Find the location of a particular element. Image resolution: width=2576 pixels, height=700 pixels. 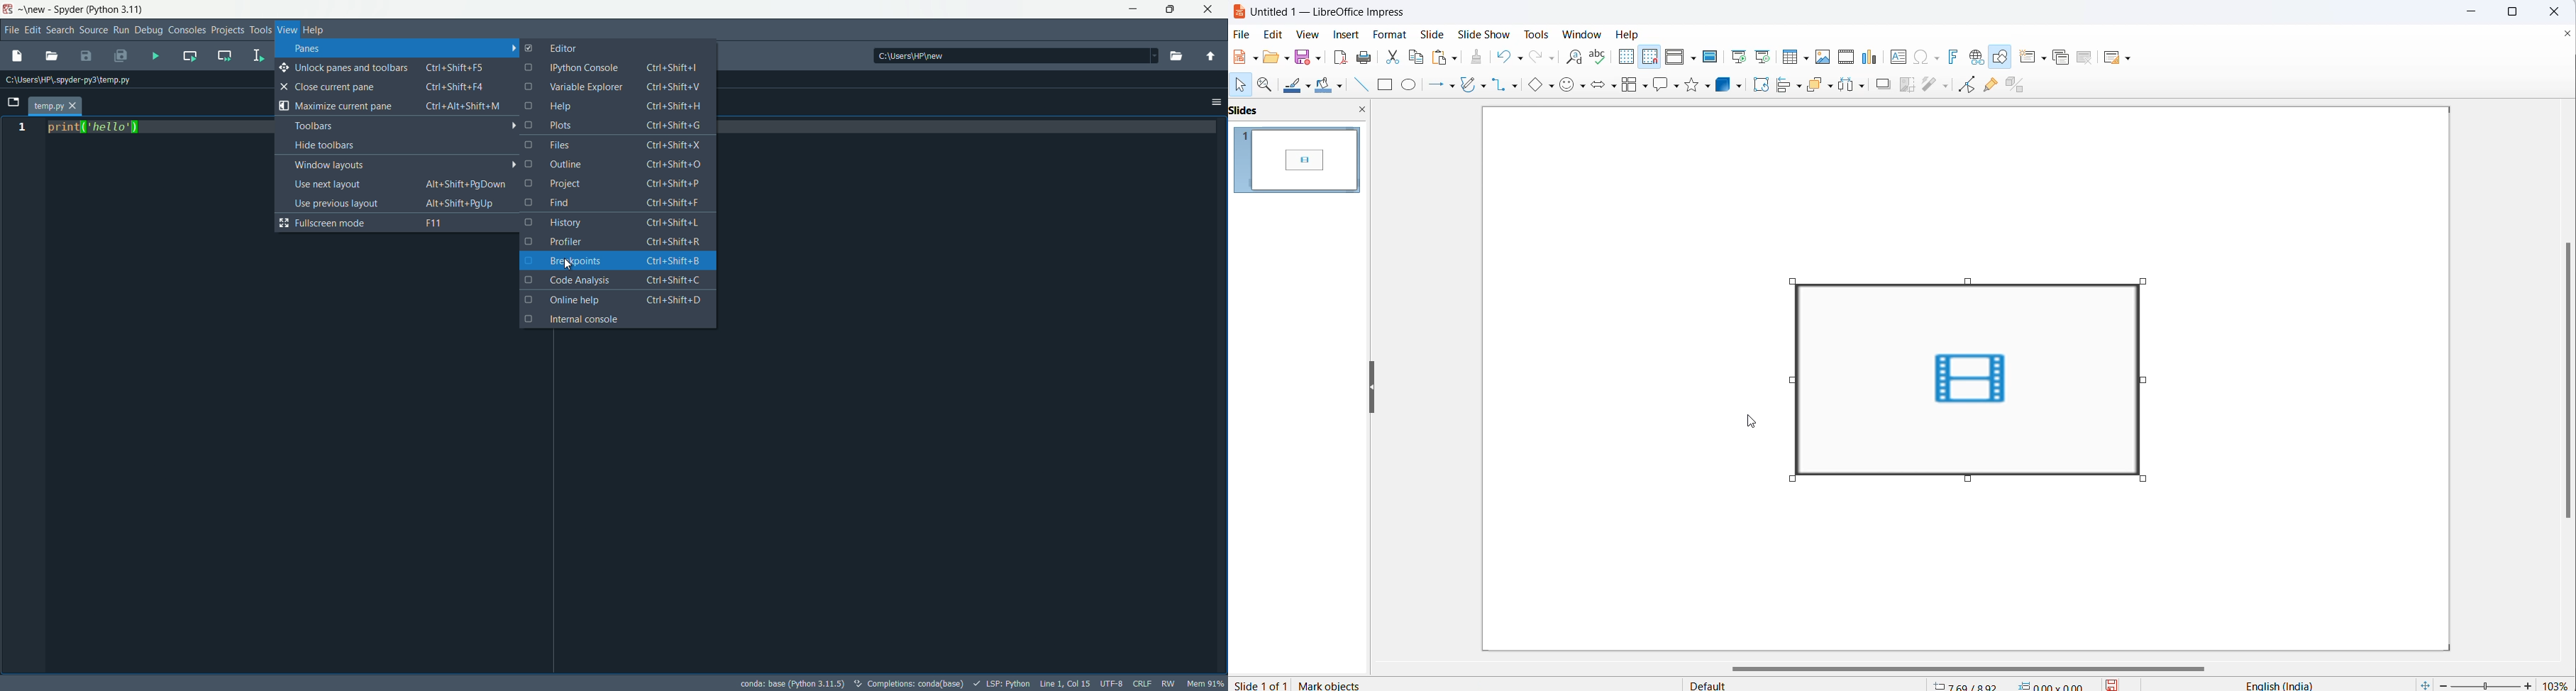

online help is located at coordinates (617, 299).